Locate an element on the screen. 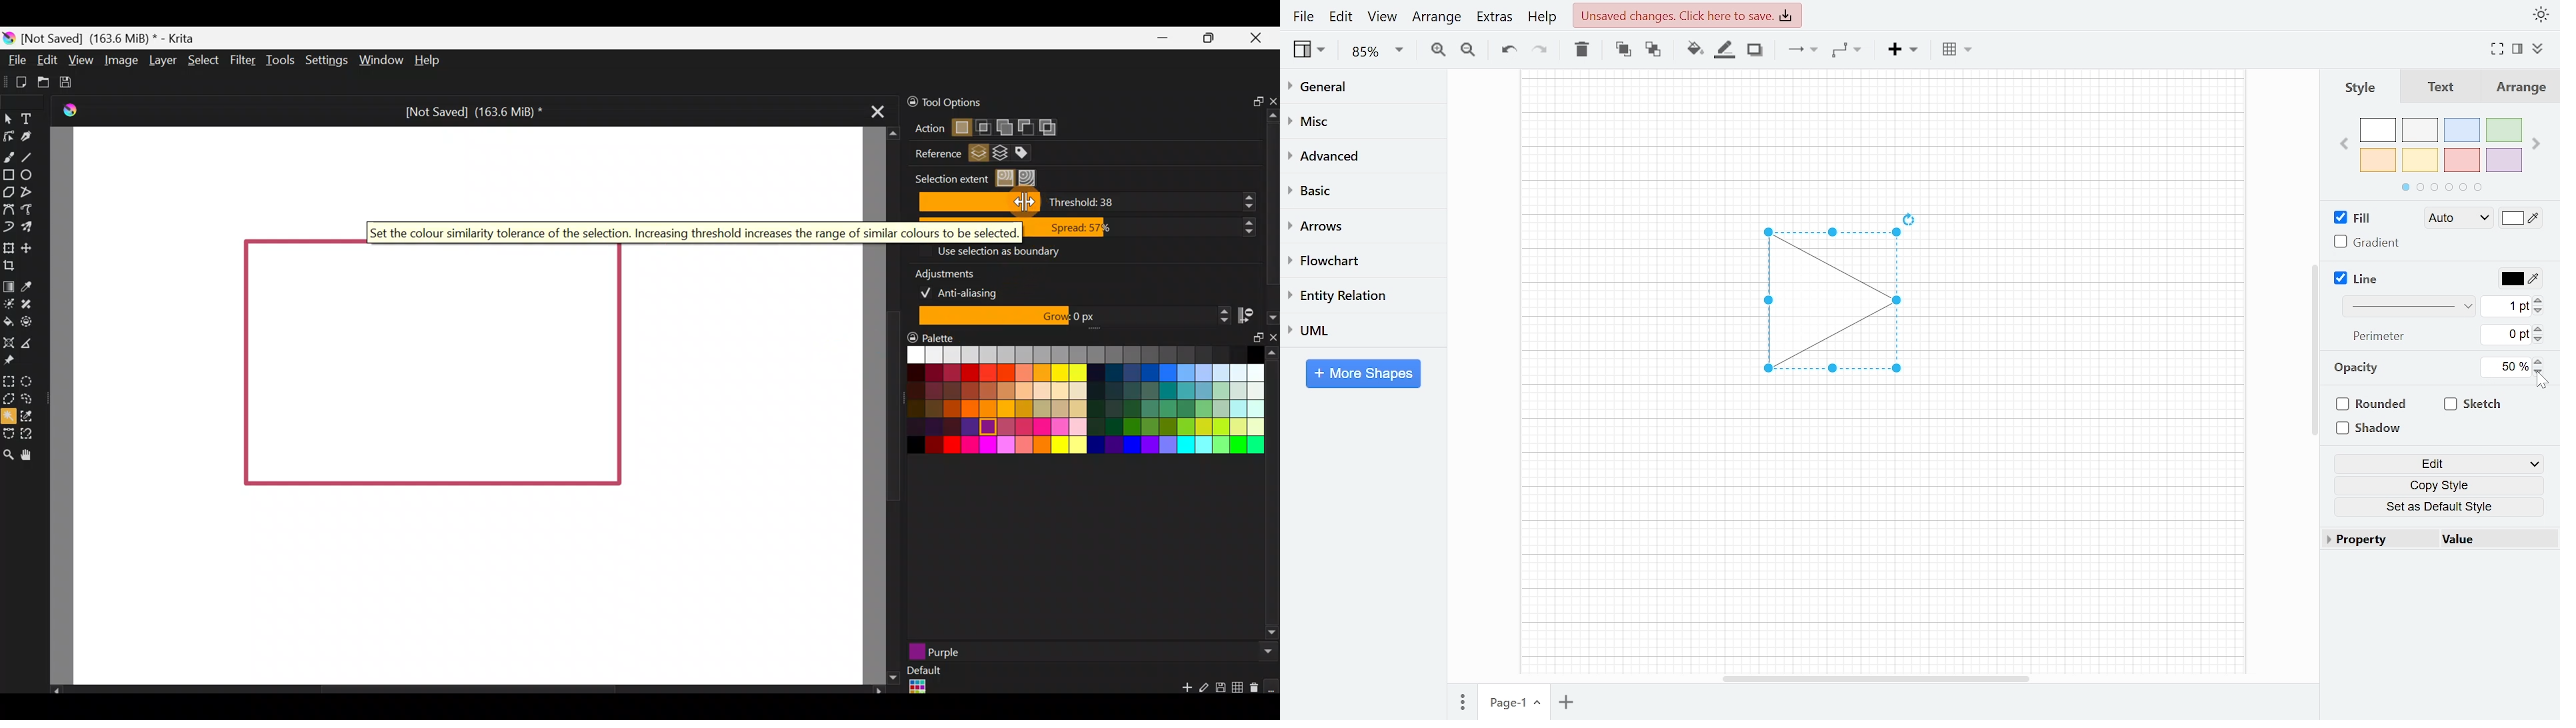 The height and width of the screenshot is (728, 2576). Freehand path tool is located at coordinates (30, 208).